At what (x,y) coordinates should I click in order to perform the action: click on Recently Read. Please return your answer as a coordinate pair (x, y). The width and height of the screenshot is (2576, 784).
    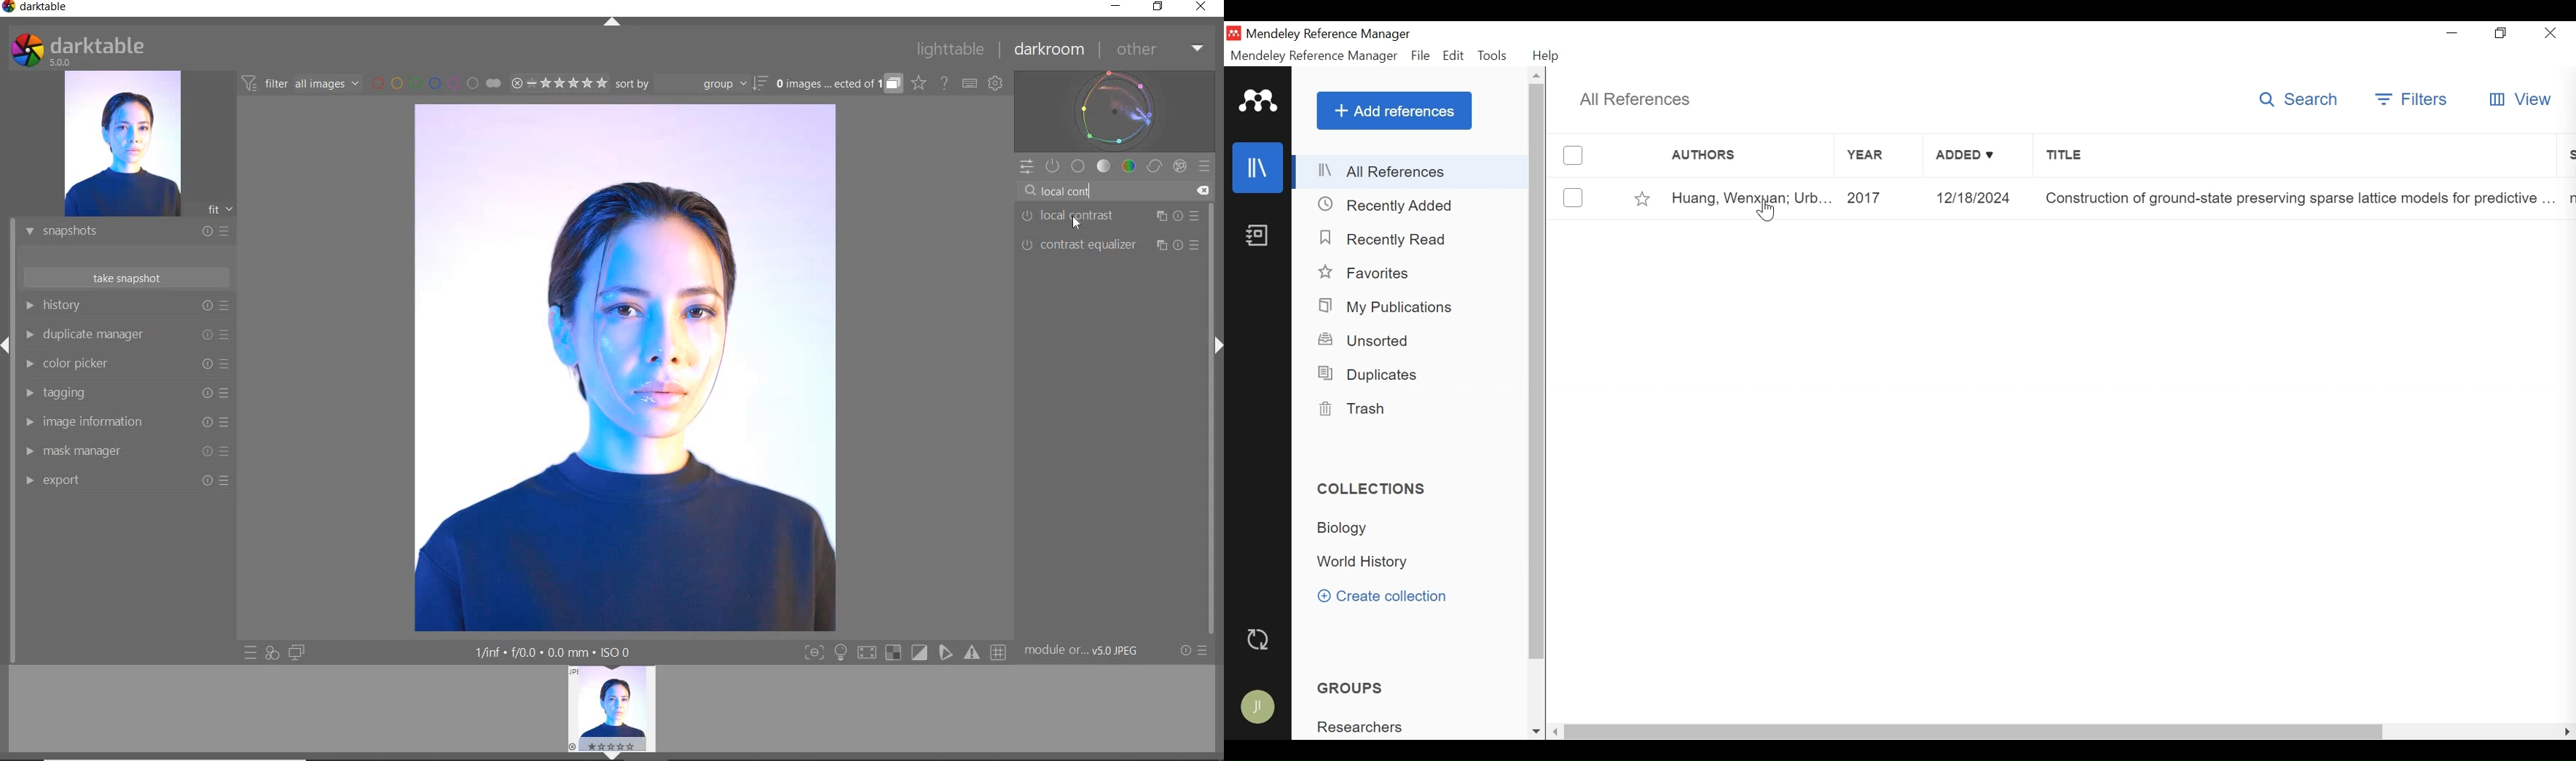
    Looking at the image, I should click on (1387, 240).